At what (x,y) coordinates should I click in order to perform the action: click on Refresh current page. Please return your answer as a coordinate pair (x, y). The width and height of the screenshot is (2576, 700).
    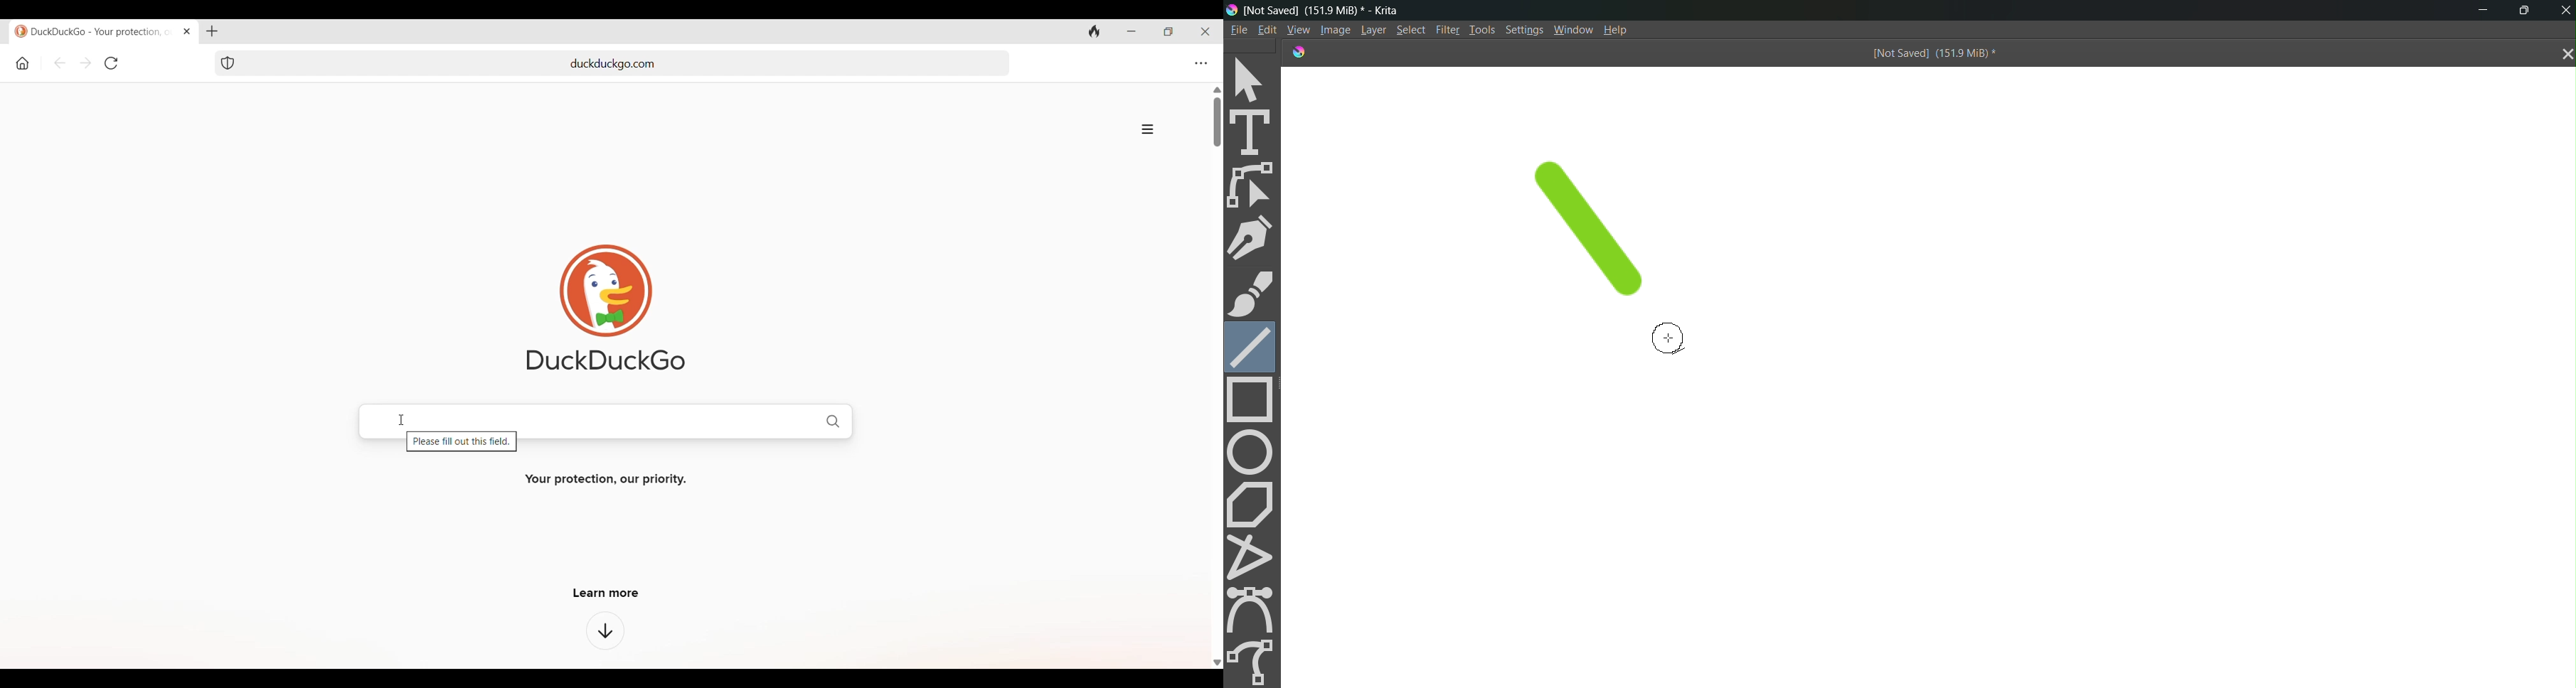
    Looking at the image, I should click on (112, 63).